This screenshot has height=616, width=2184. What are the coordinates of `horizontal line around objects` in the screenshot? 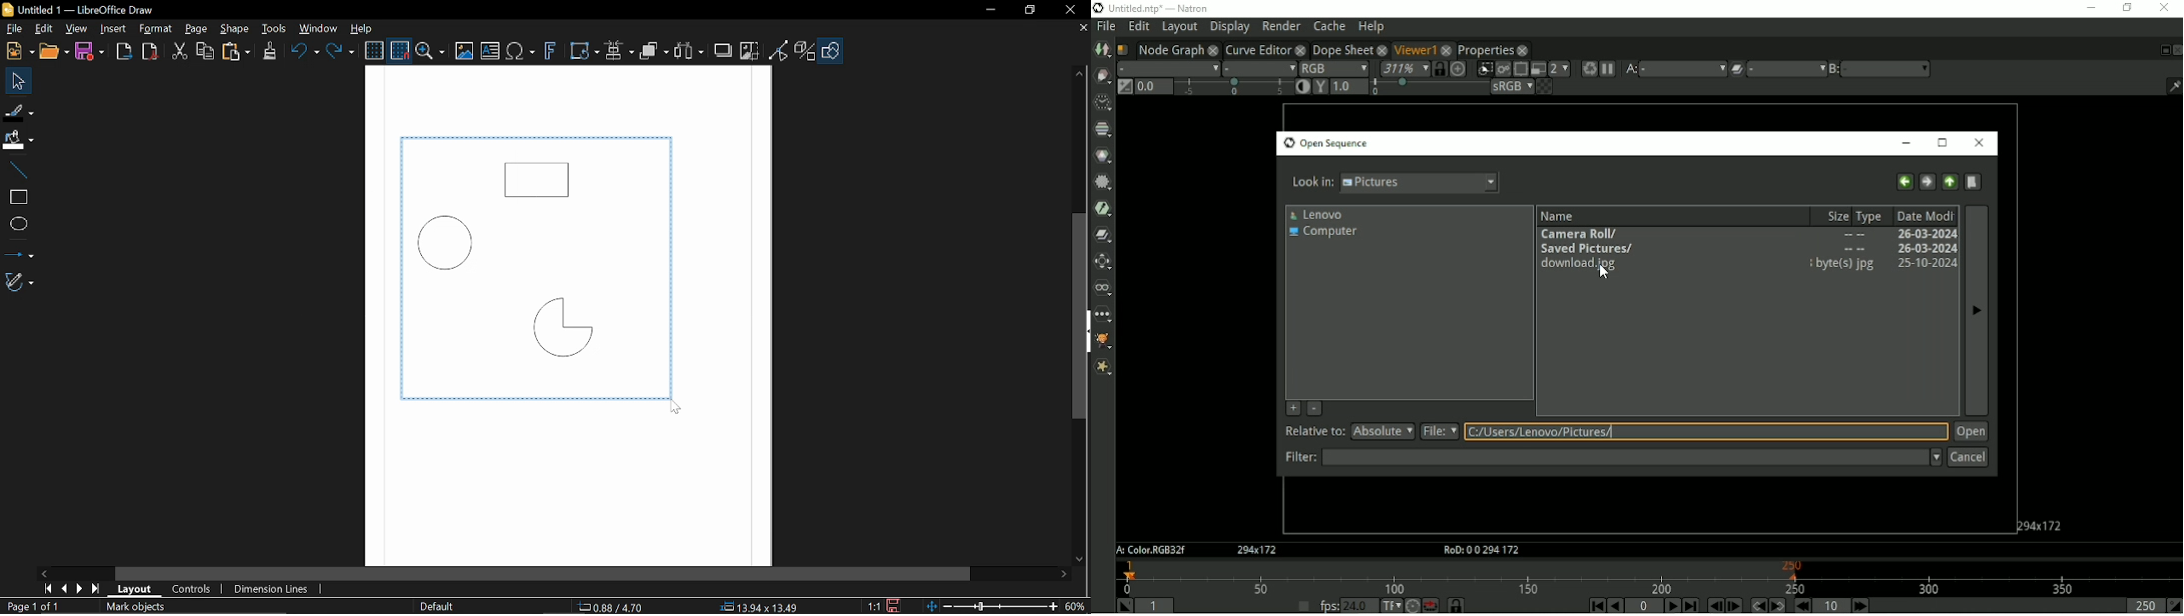 It's located at (534, 401).